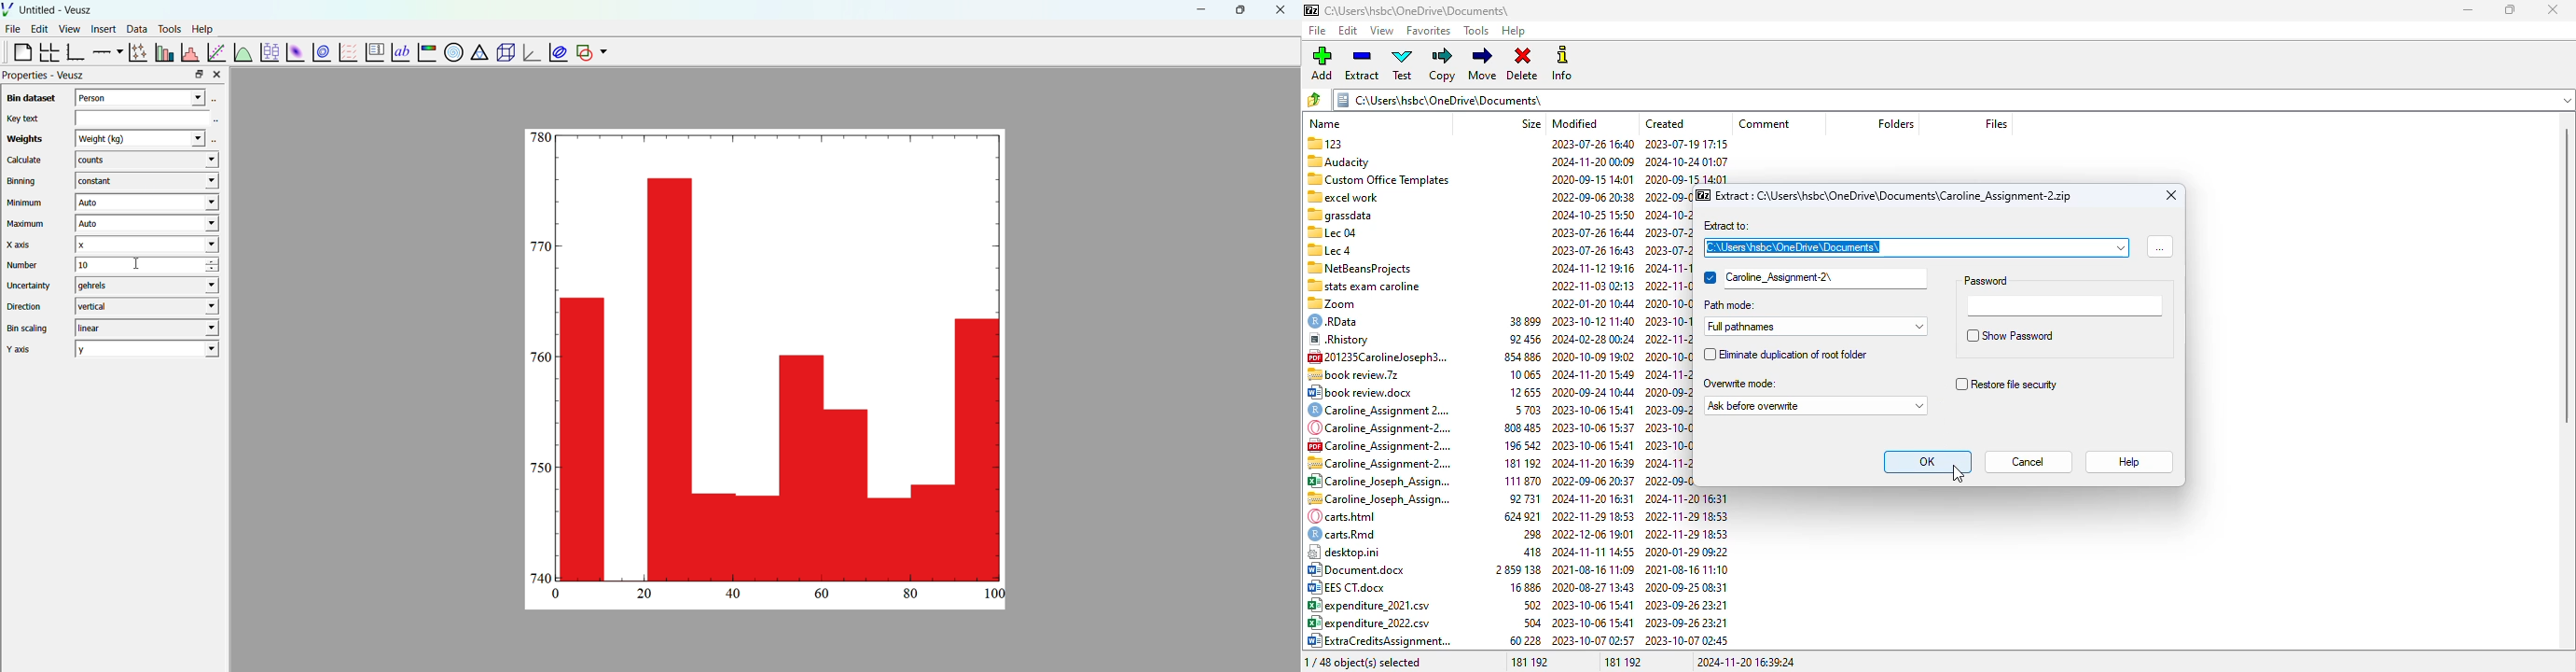 This screenshot has height=672, width=2576. I want to click on logo, so click(1703, 194).